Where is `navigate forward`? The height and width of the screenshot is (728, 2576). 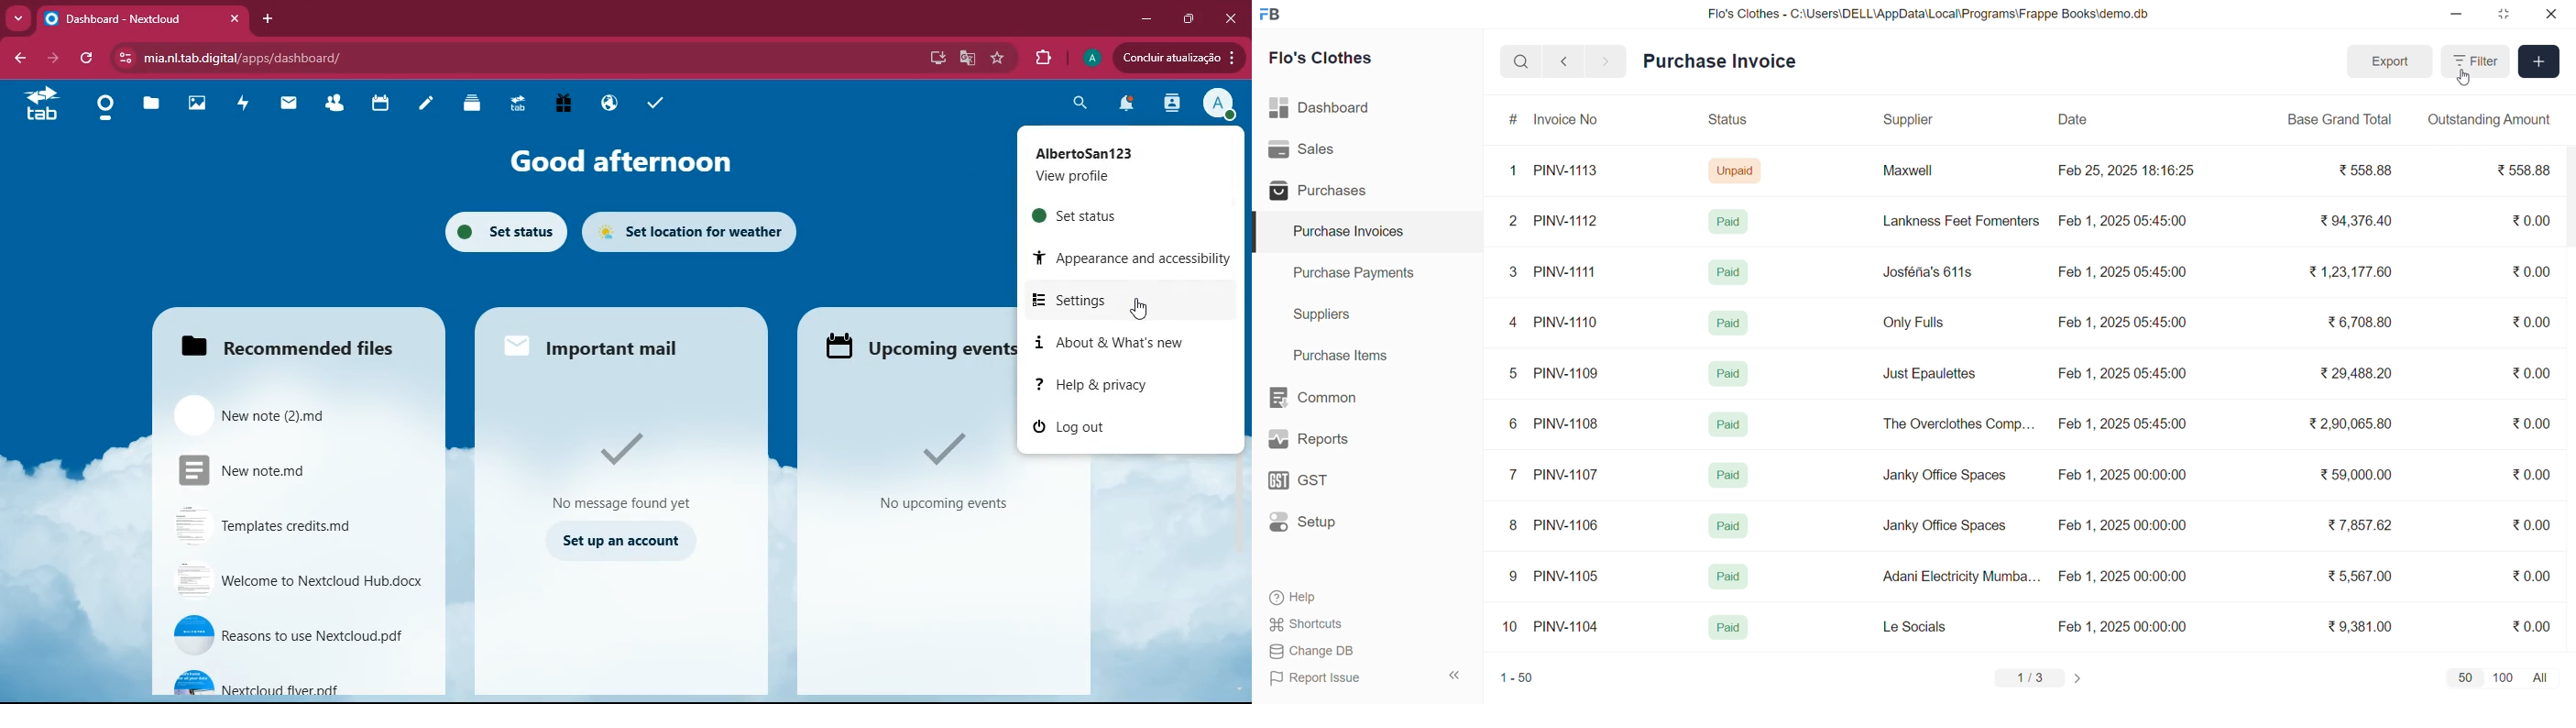 navigate forward is located at coordinates (1607, 60).